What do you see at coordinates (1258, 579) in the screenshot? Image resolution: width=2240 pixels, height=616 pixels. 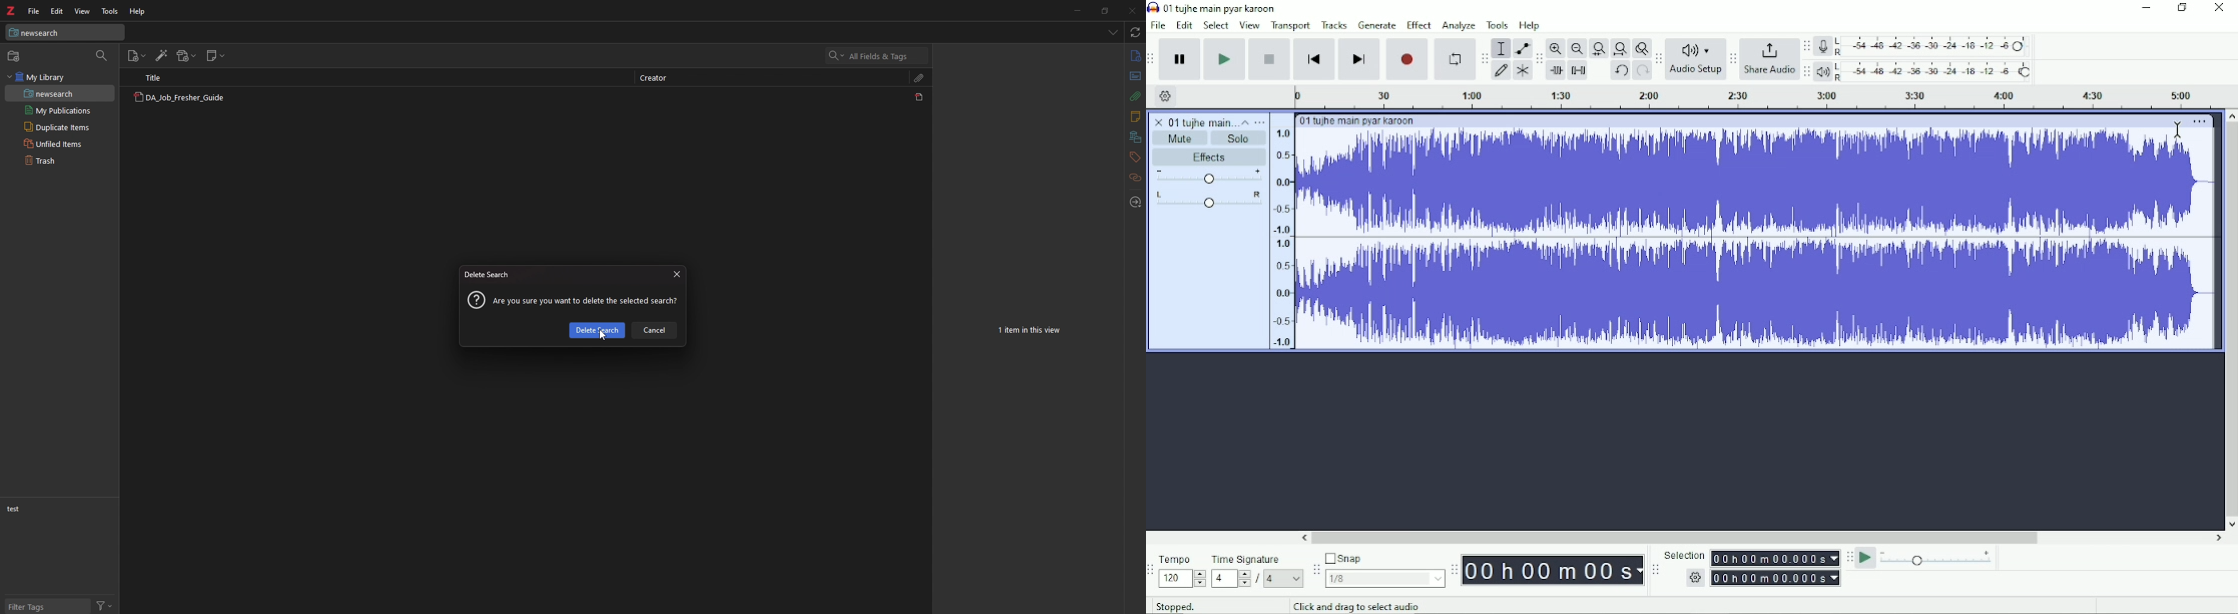 I see `/` at bounding box center [1258, 579].